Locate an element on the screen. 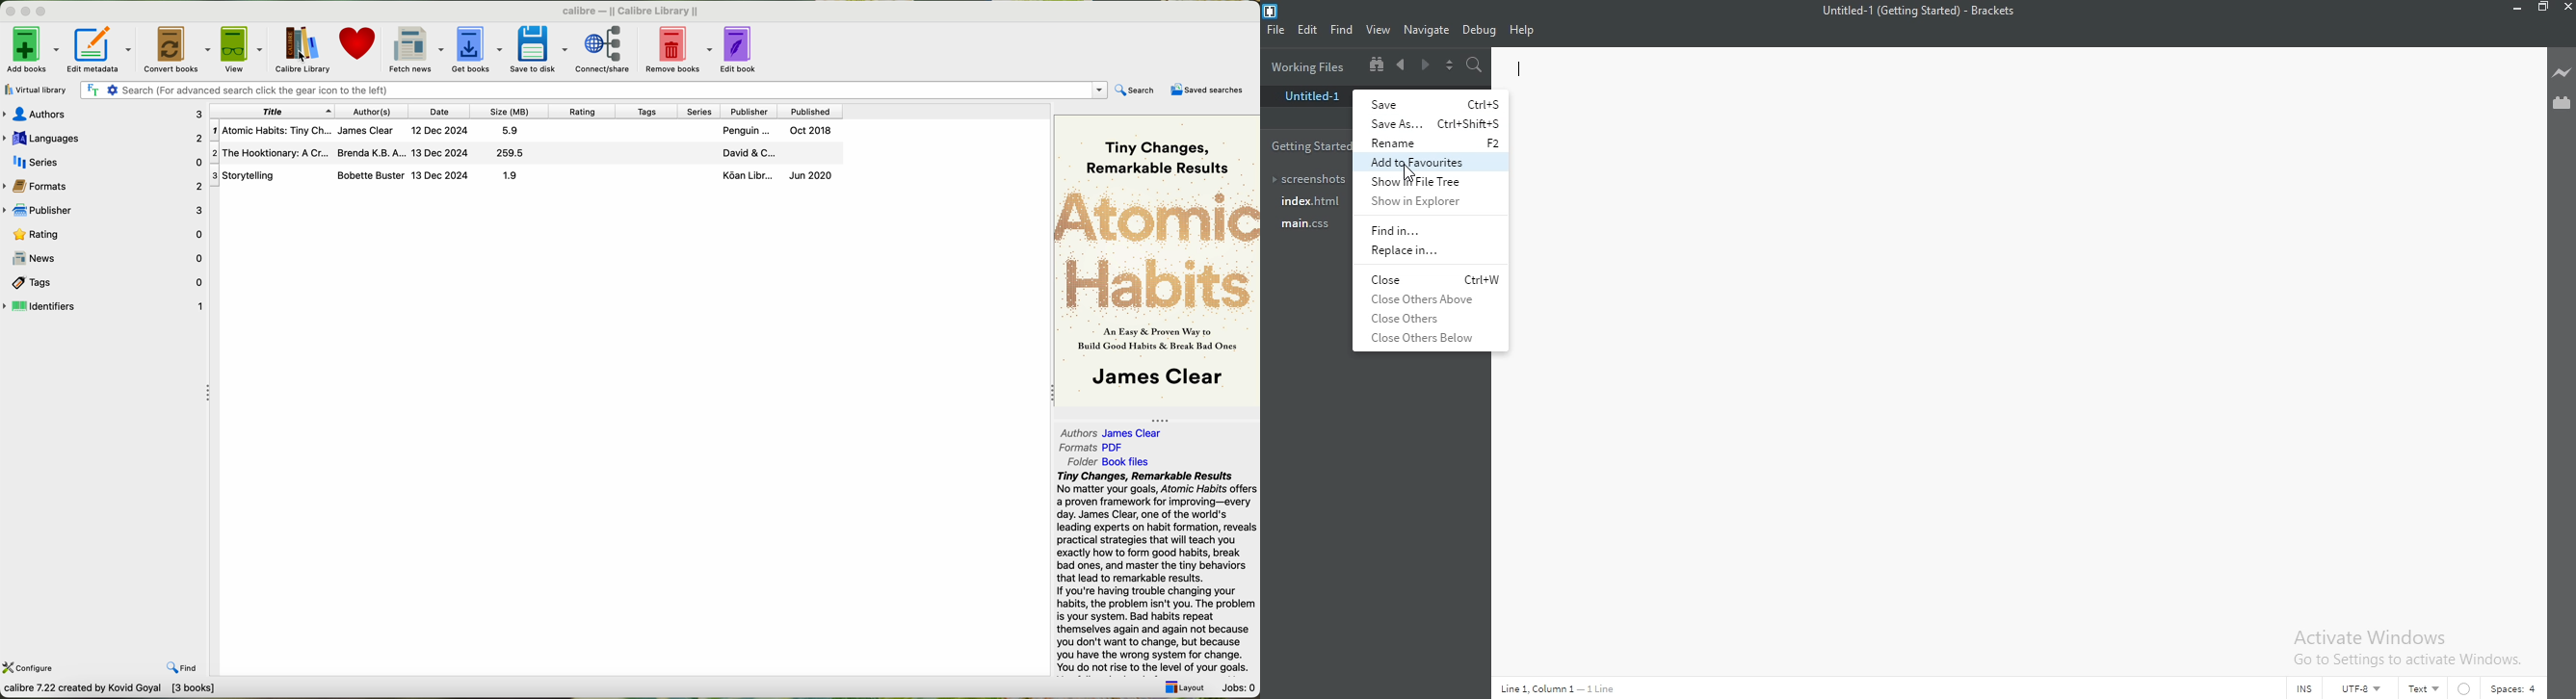  folder is located at coordinates (1081, 462).